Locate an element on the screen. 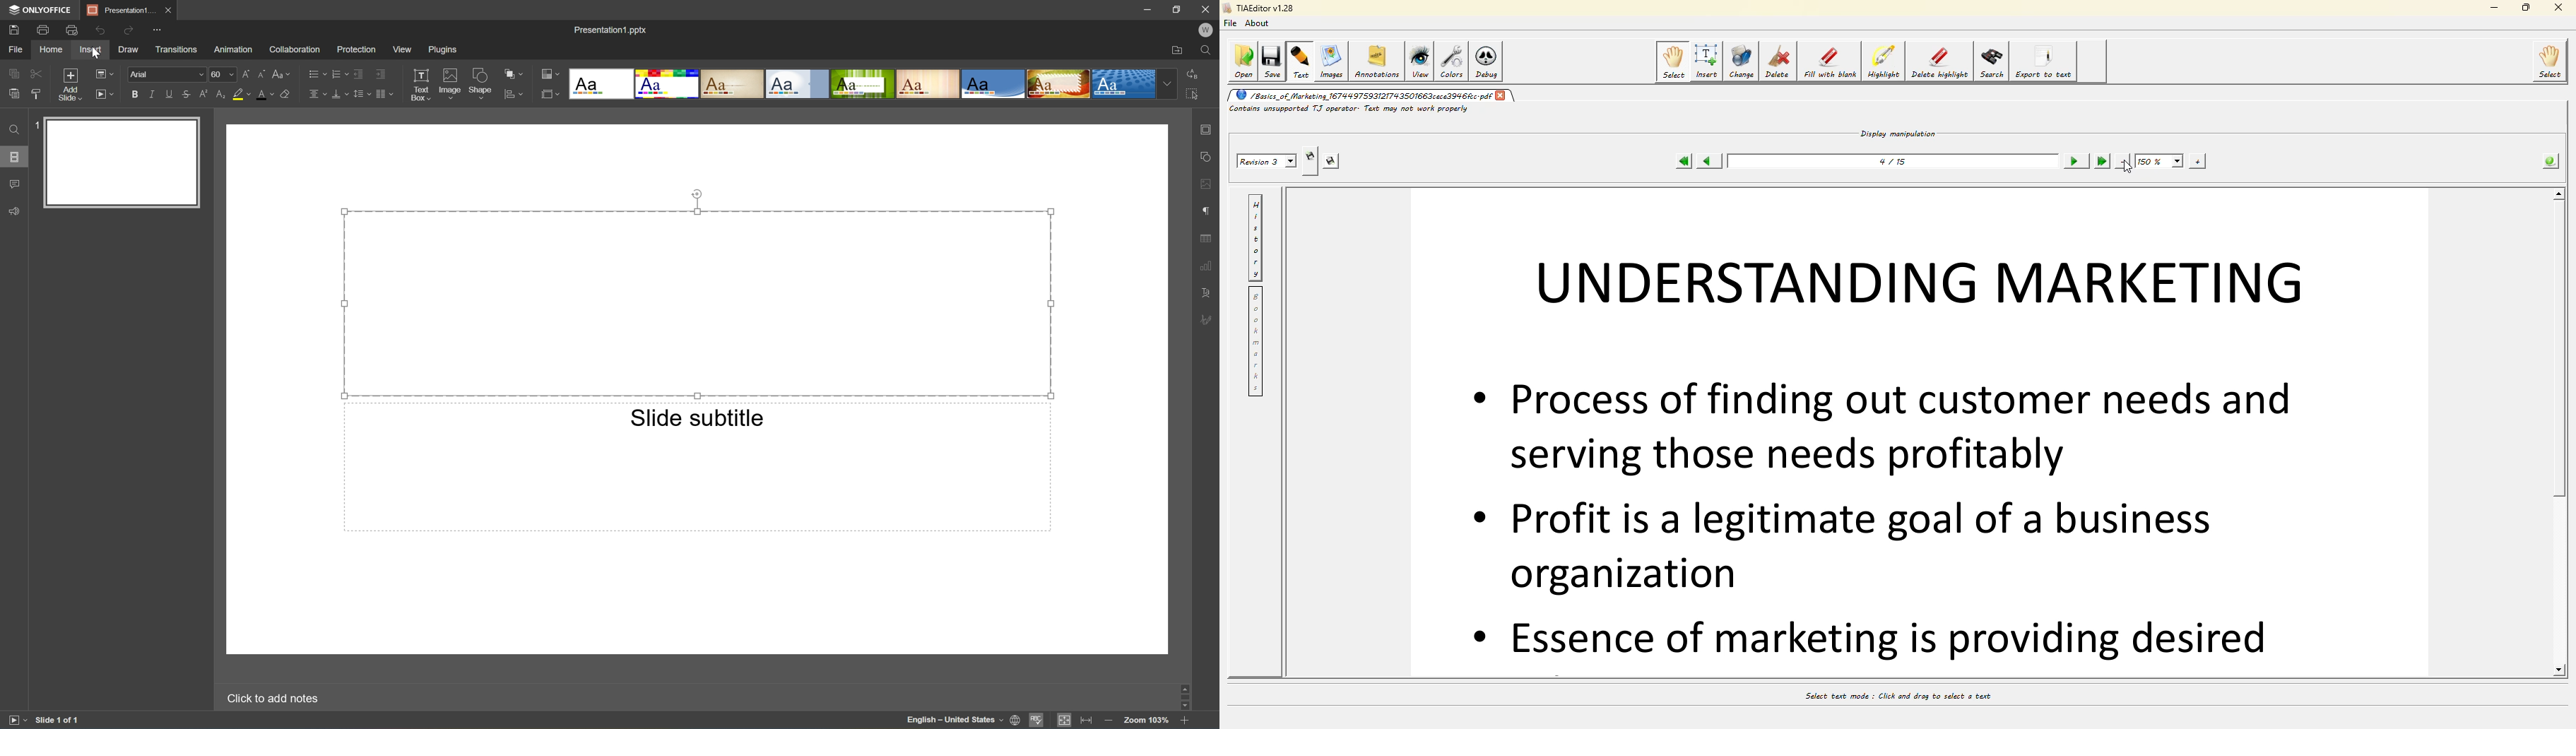 Image resolution: width=2576 pixels, height=756 pixels. Animation is located at coordinates (233, 50).